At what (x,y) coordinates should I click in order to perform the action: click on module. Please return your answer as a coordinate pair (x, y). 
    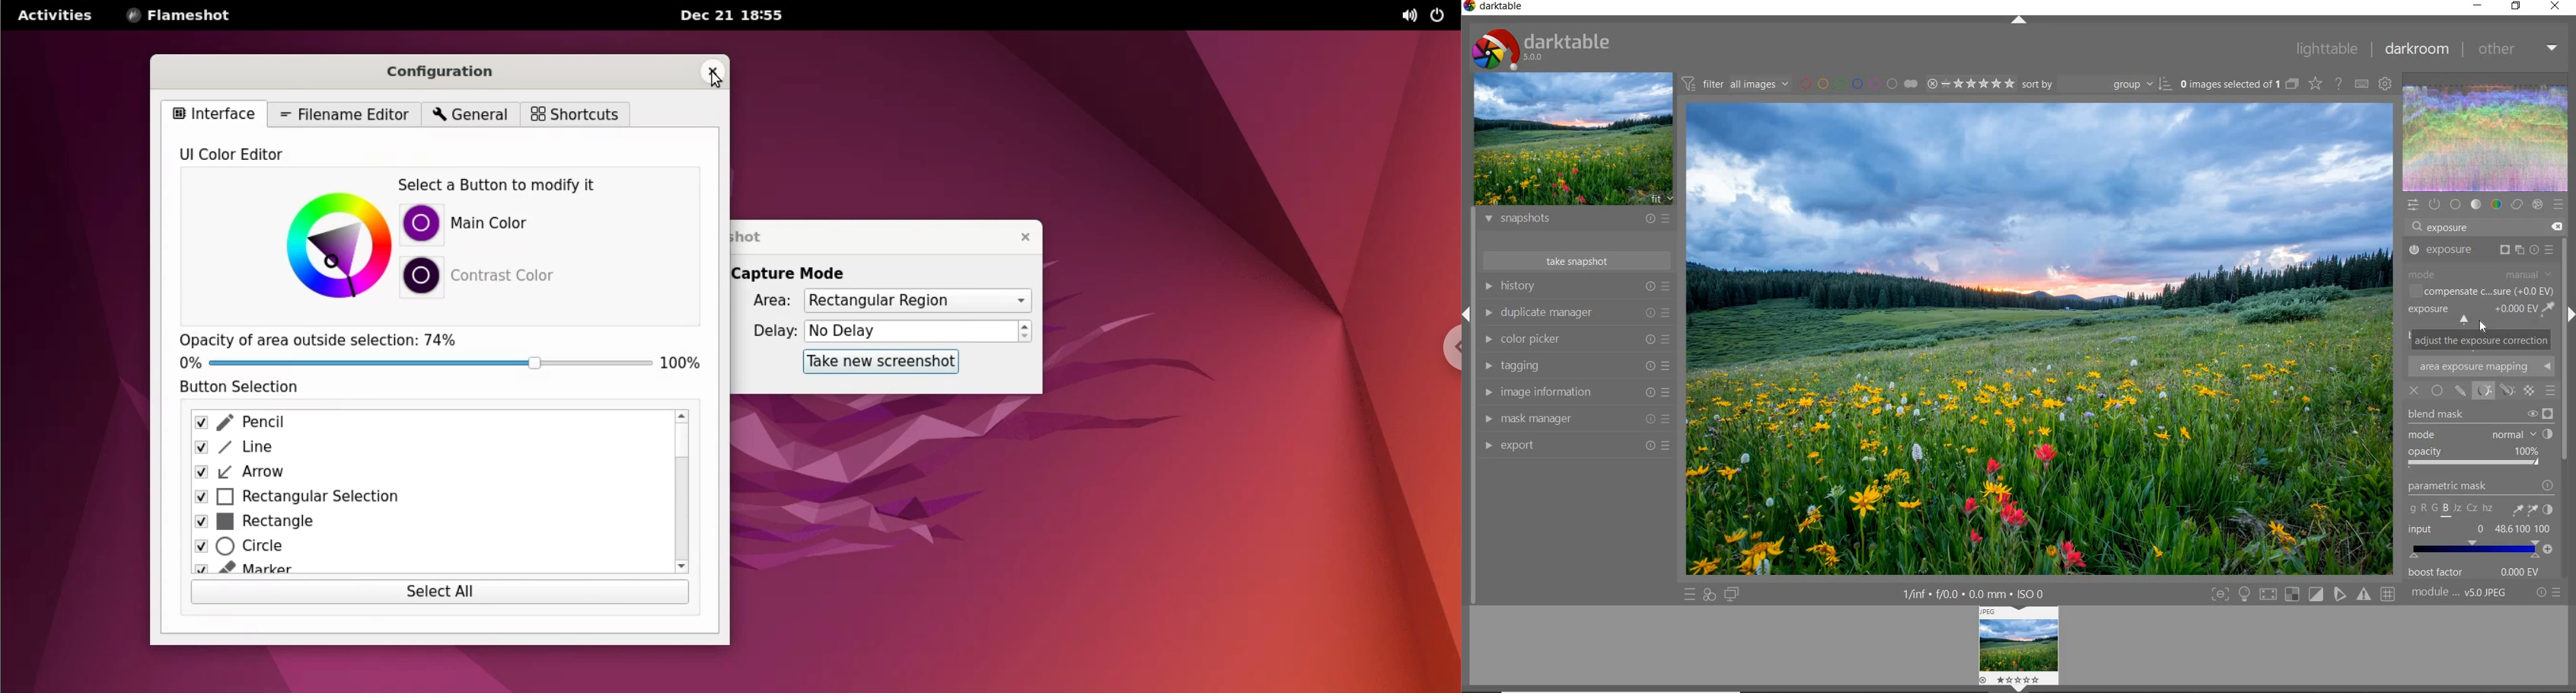
    Looking at the image, I should click on (2460, 593).